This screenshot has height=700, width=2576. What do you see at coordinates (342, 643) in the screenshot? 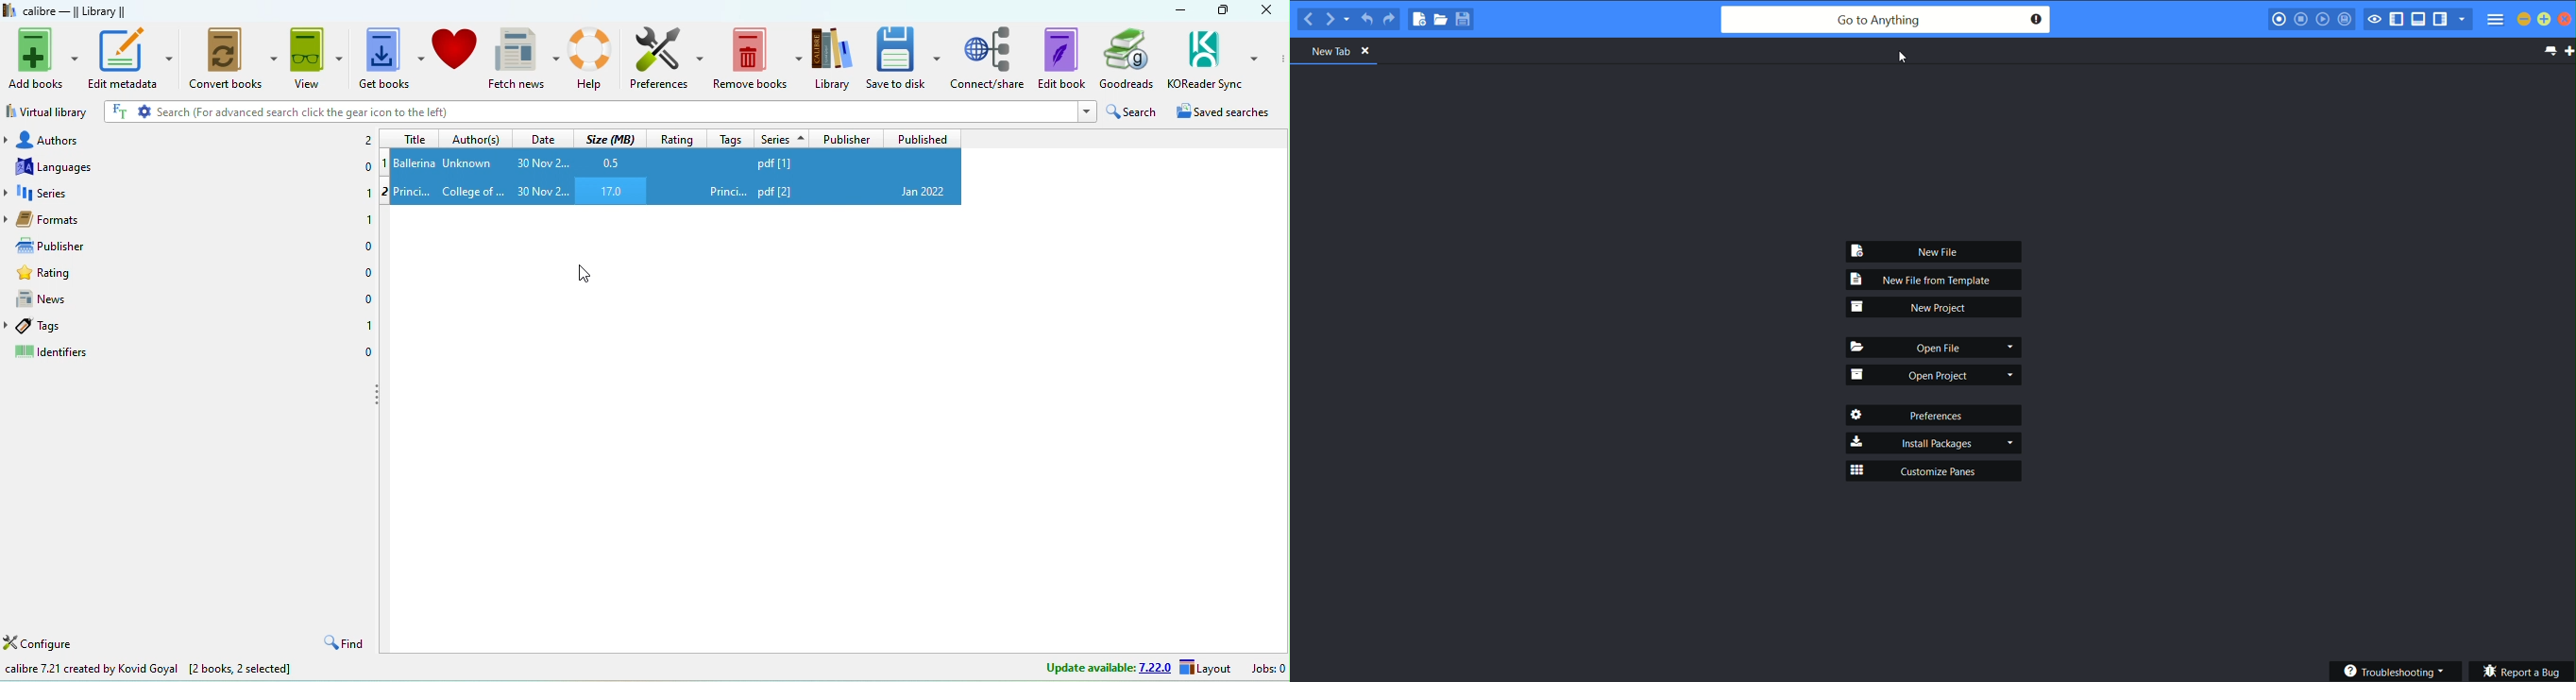
I see `find` at bounding box center [342, 643].